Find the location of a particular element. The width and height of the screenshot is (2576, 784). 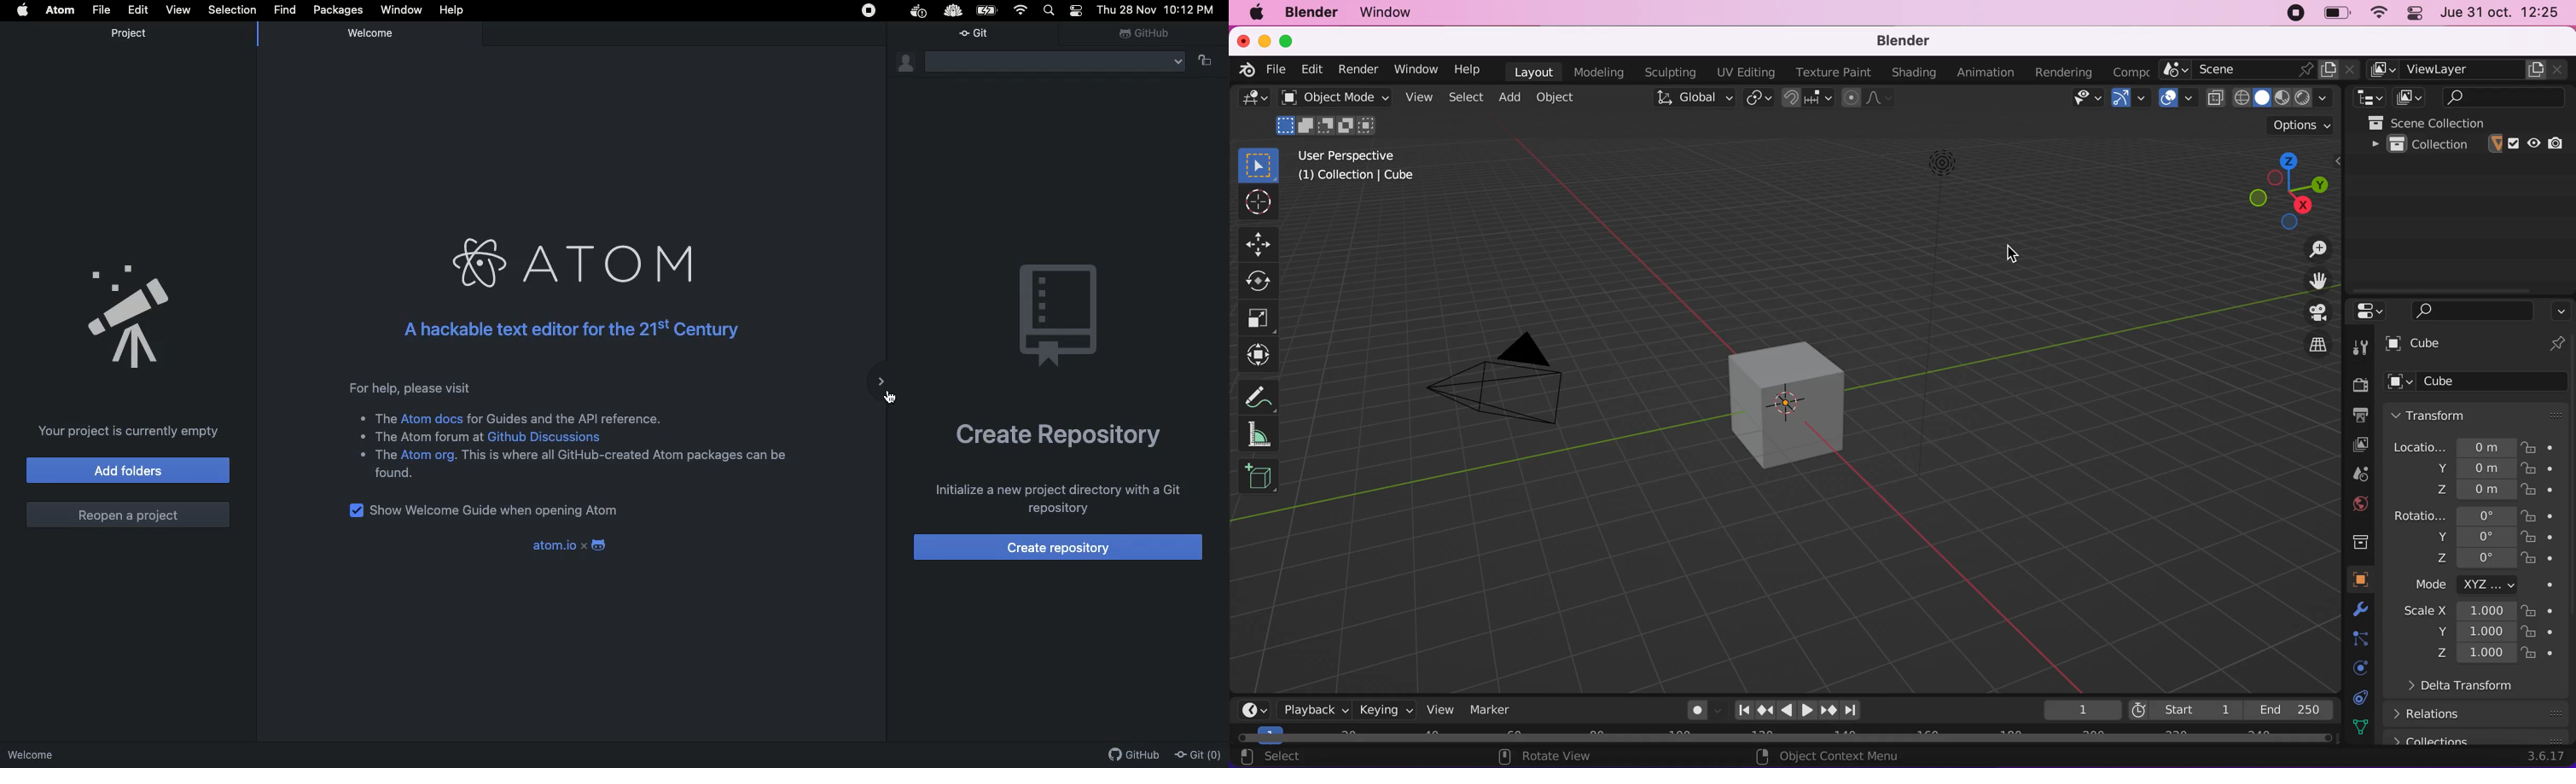

toggle x ray is located at coordinates (2215, 97).